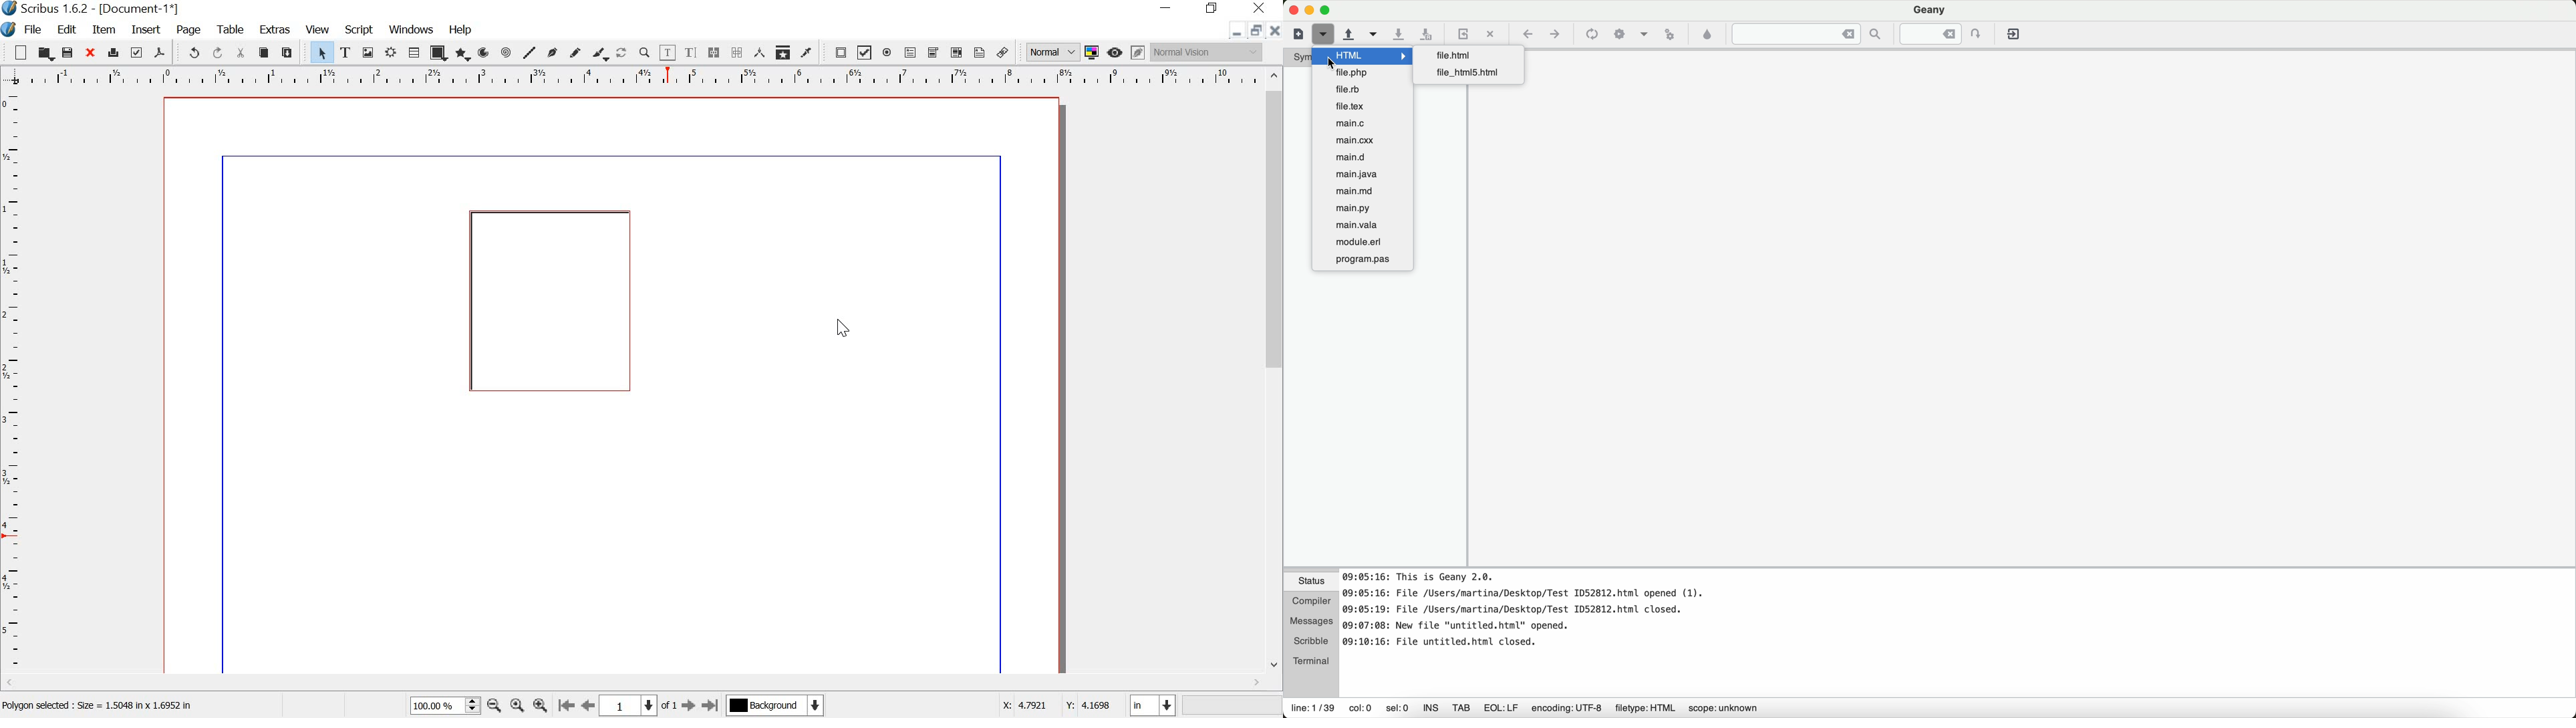  Describe the element at coordinates (1236, 33) in the screenshot. I see `minimize` at that location.